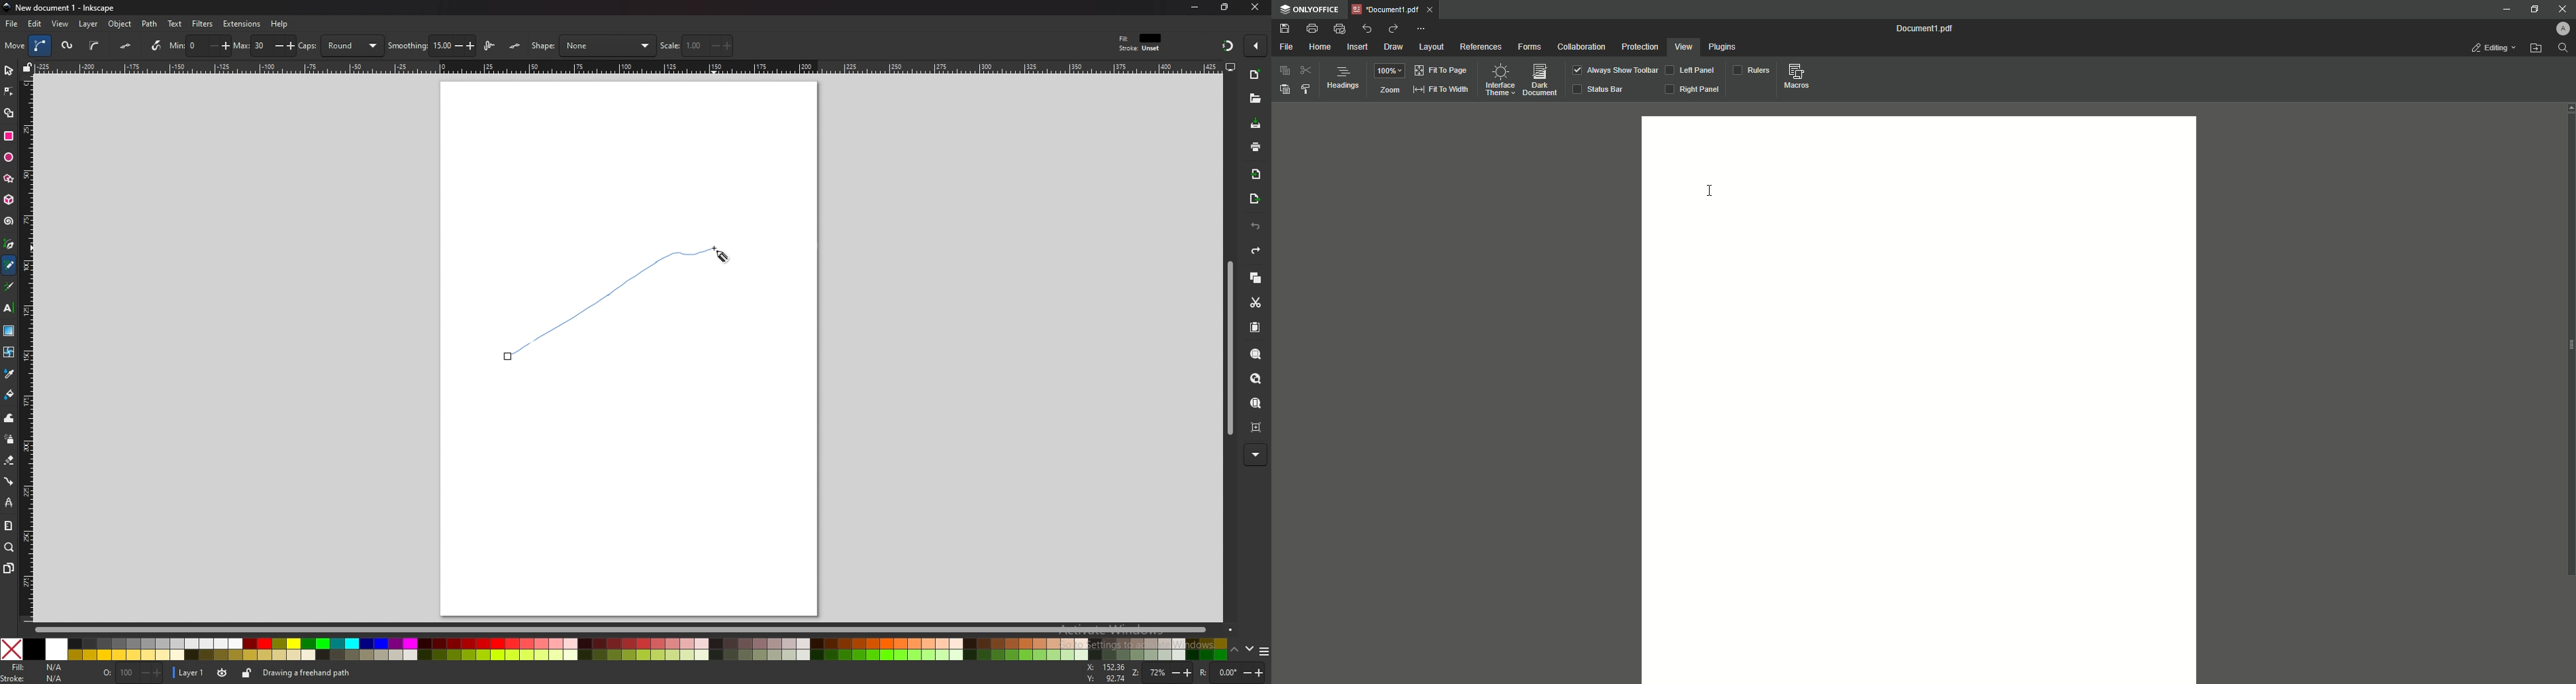 This screenshot has height=700, width=2576. Describe the element at coordinates (1750, 69) in the screenshot. I see `Rulers` at that location.